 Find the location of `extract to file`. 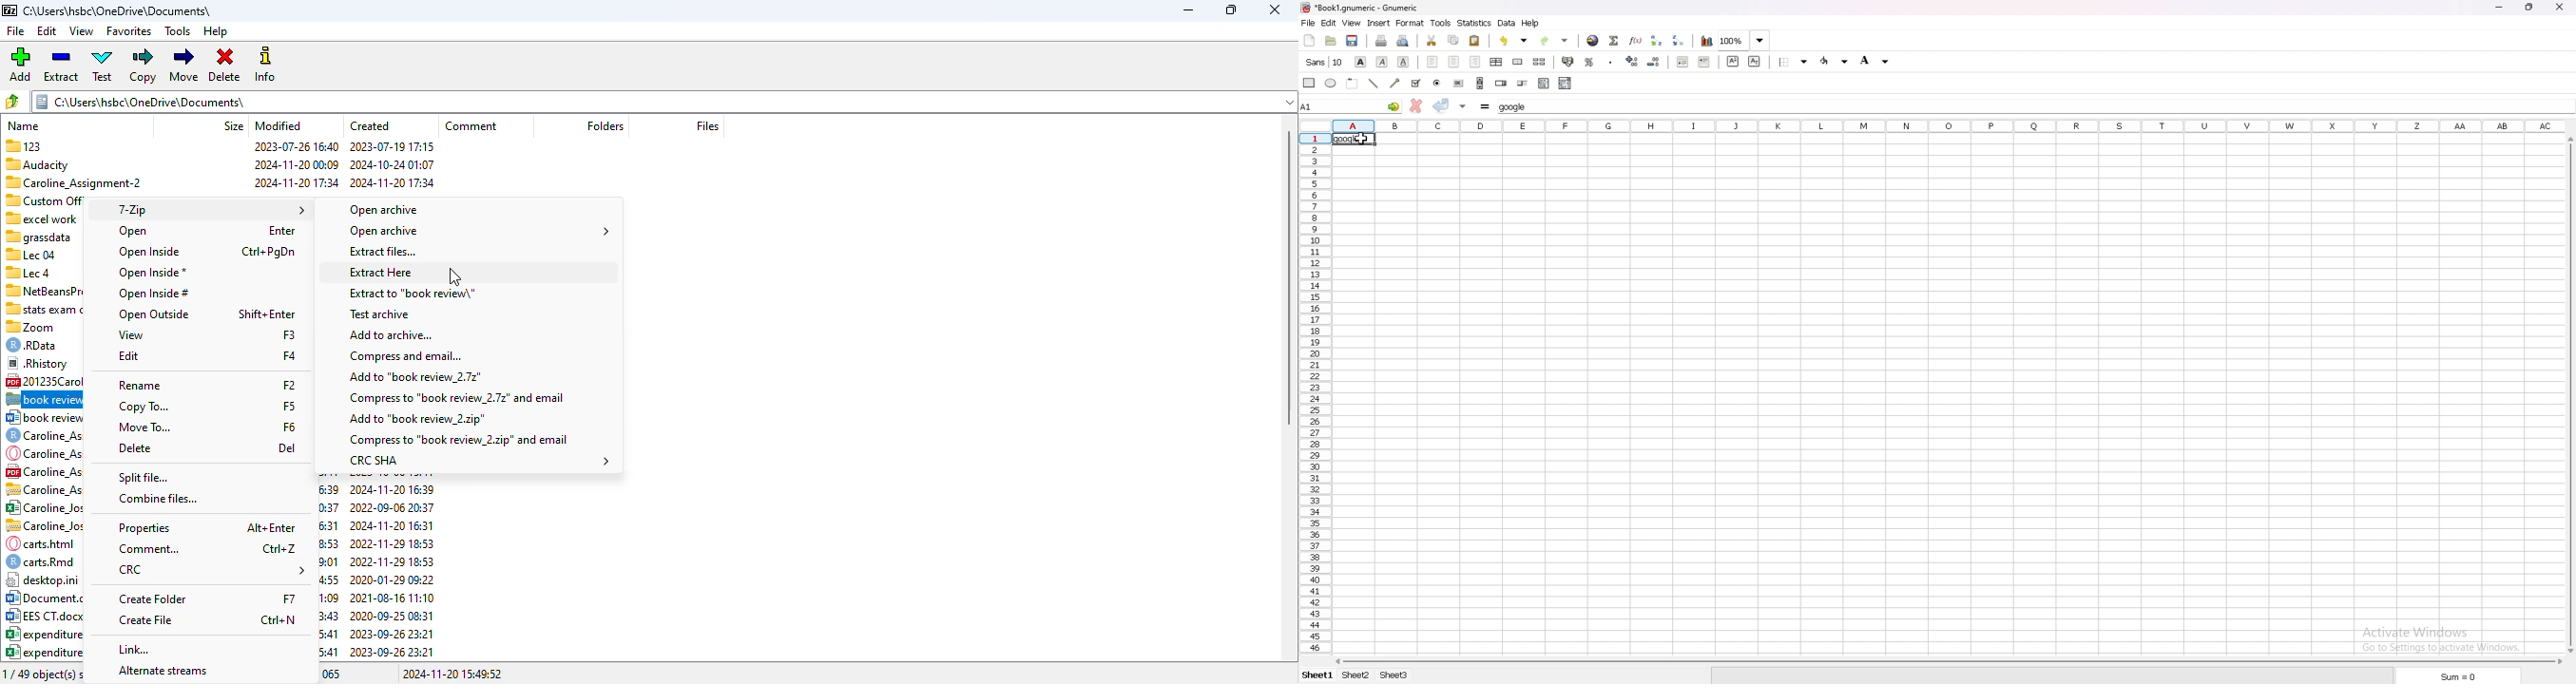

extract to file is located at coordinates (413, 294).